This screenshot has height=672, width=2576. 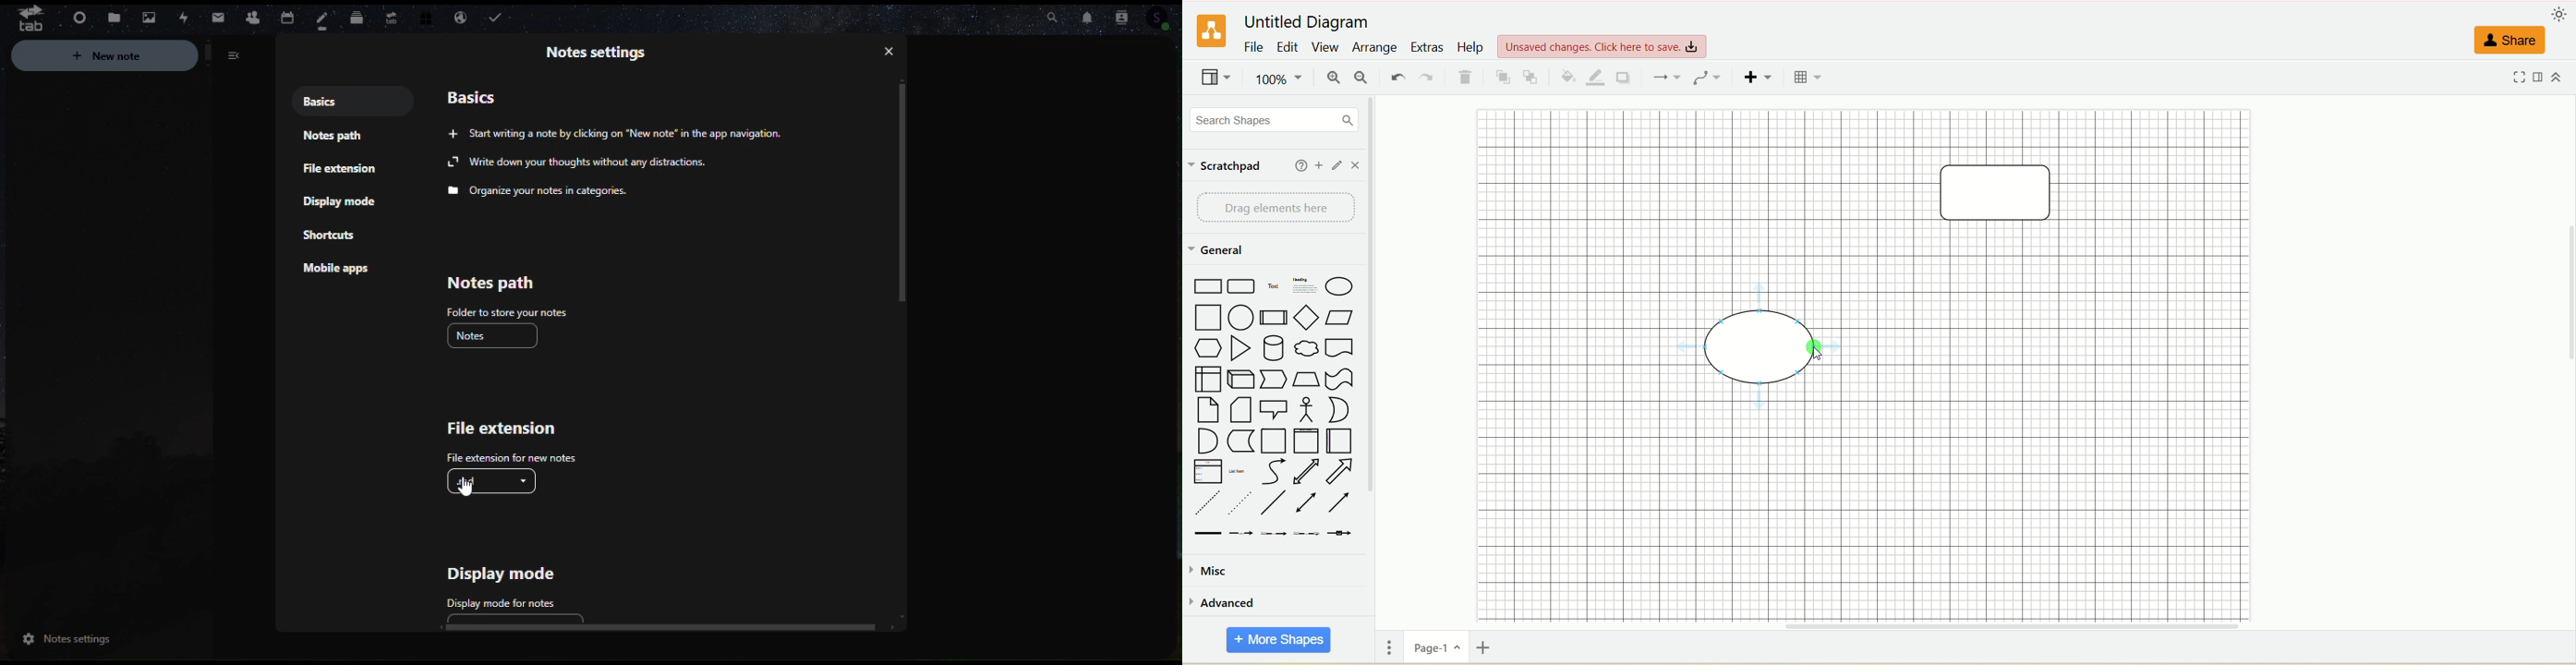 What do you see at coordinates (505, 455) in the screenshot?
I see `file extension for notes` at bounding box center [505, 455].